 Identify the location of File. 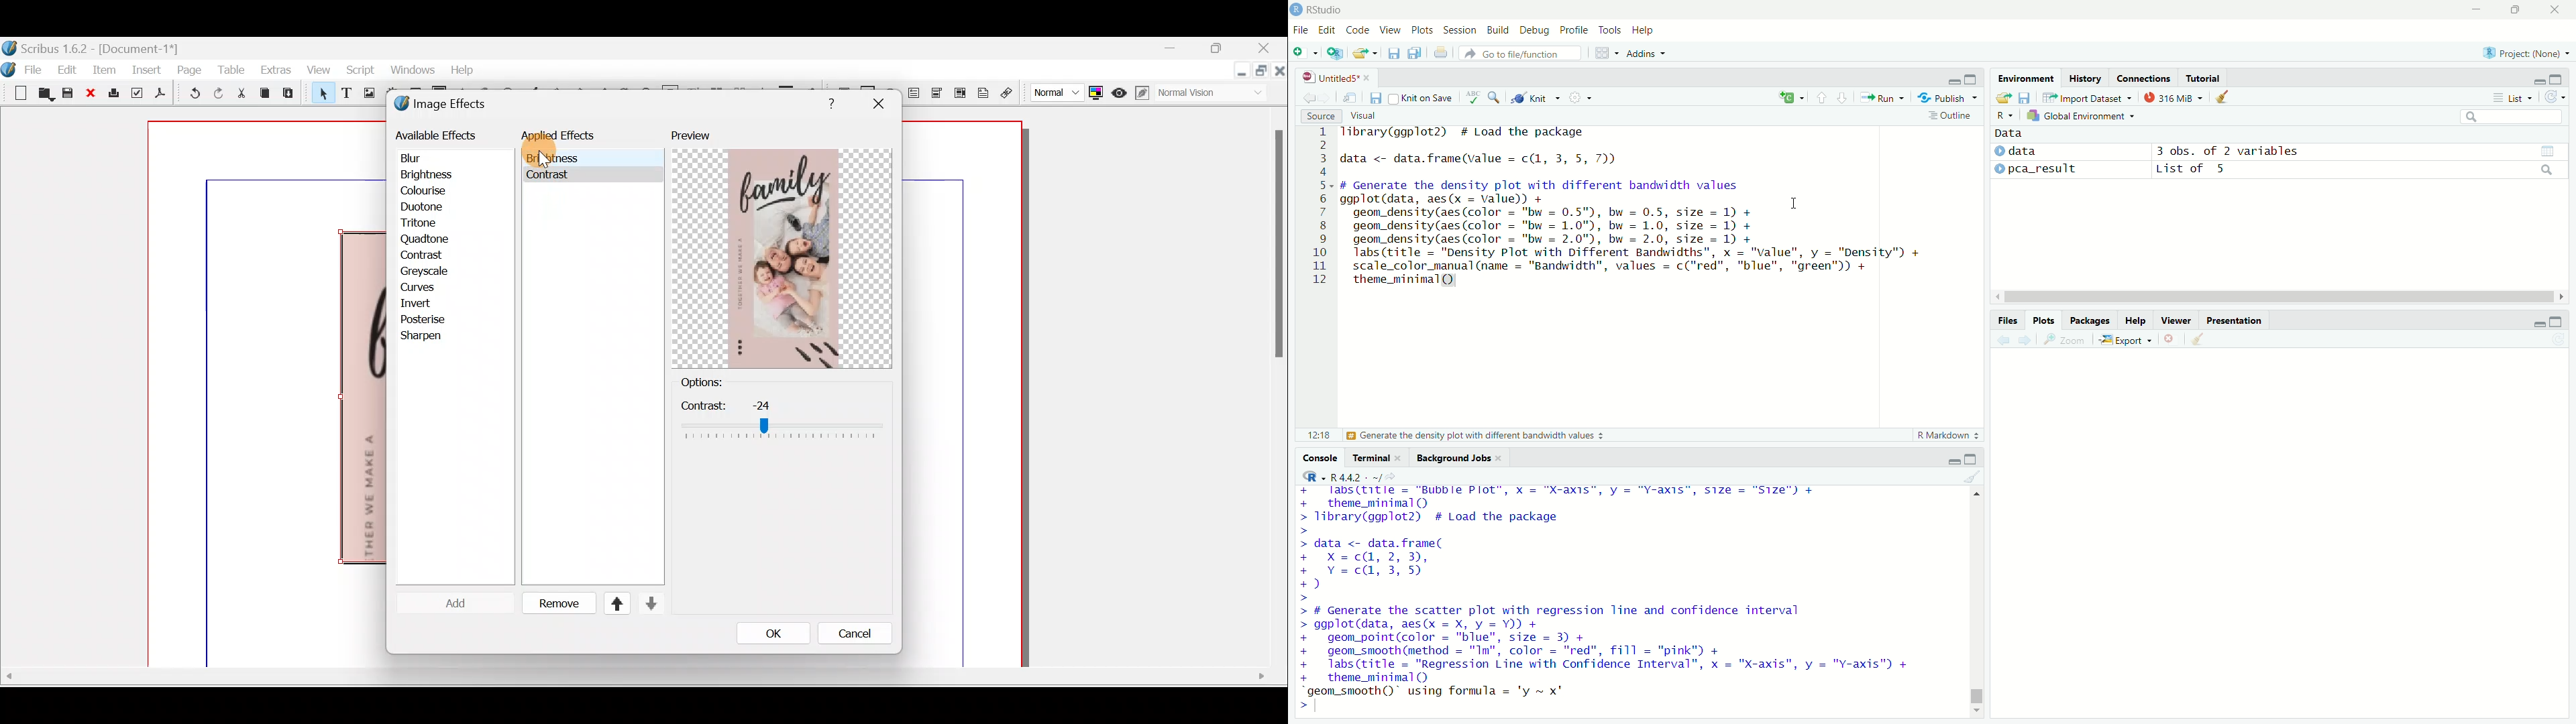
(1300, 30).